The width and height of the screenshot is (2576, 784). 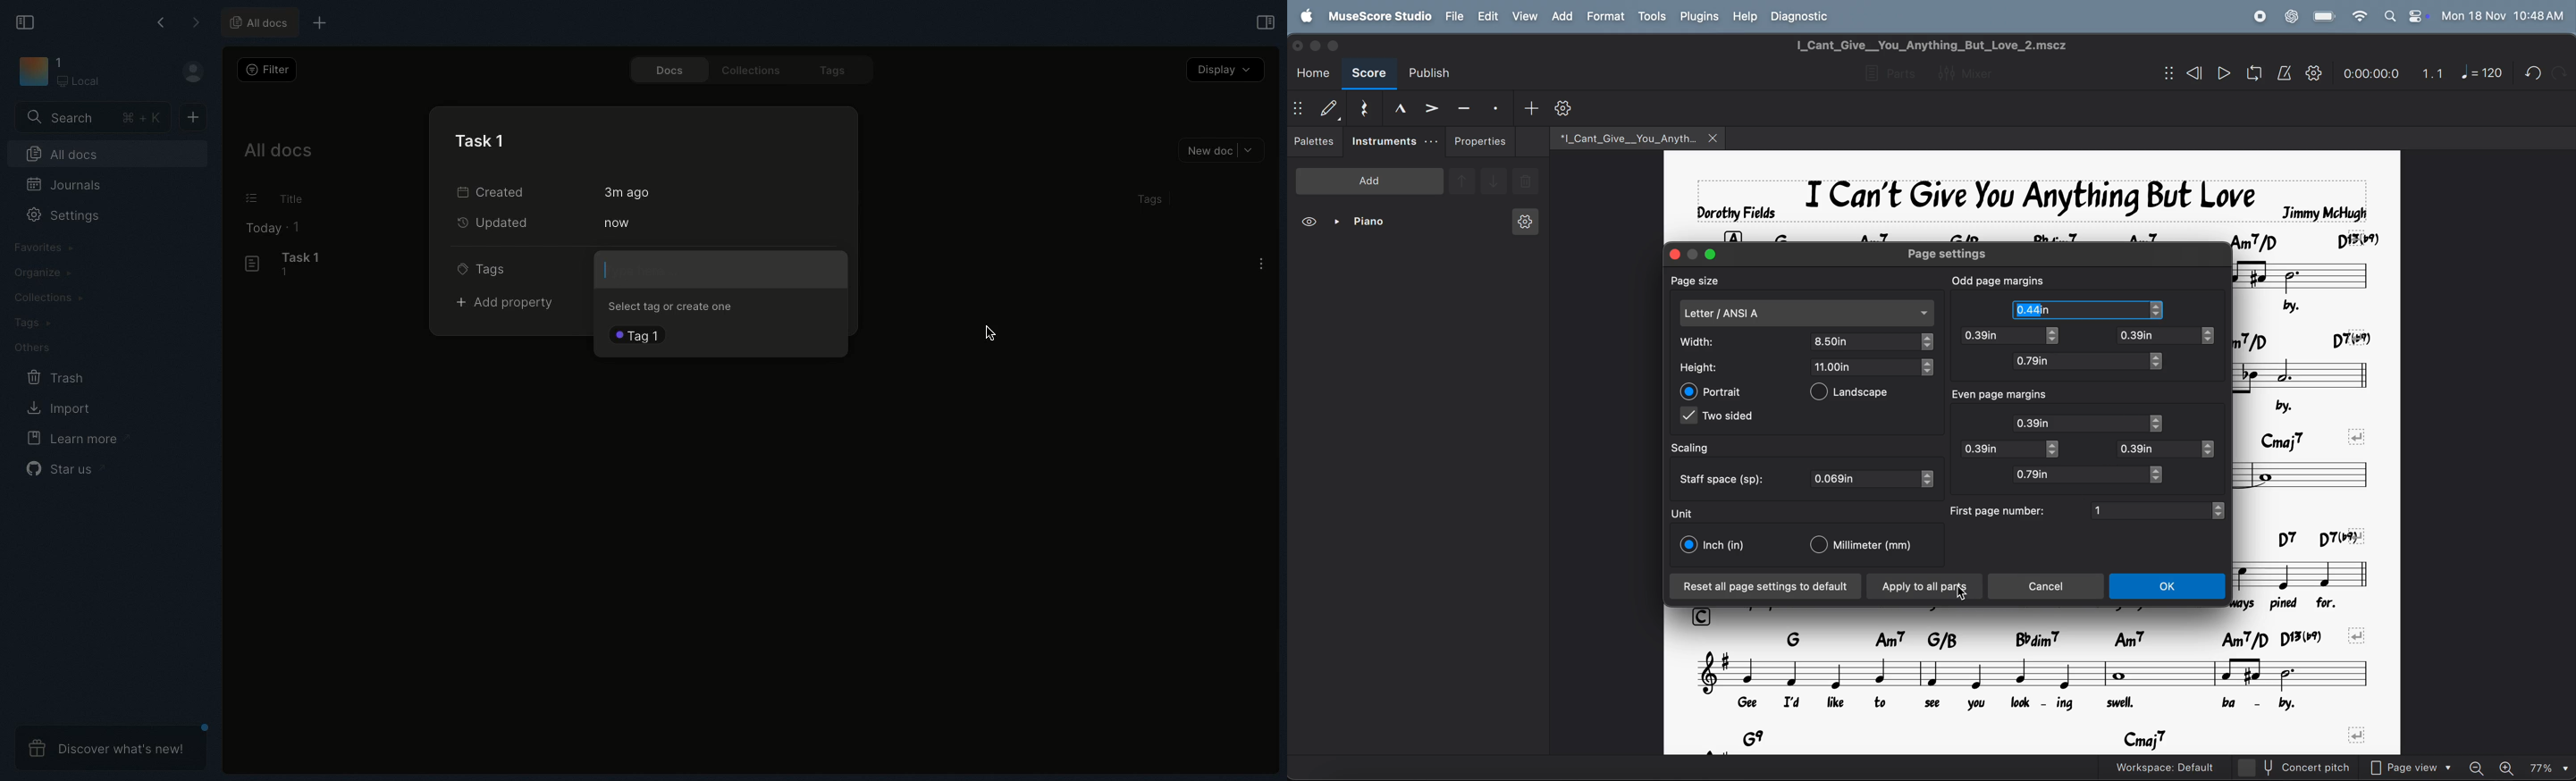 What do you see at coordinates (2315, 768) in the screenshot?
I see `concert pitch` at bounding box center [2315, 768].